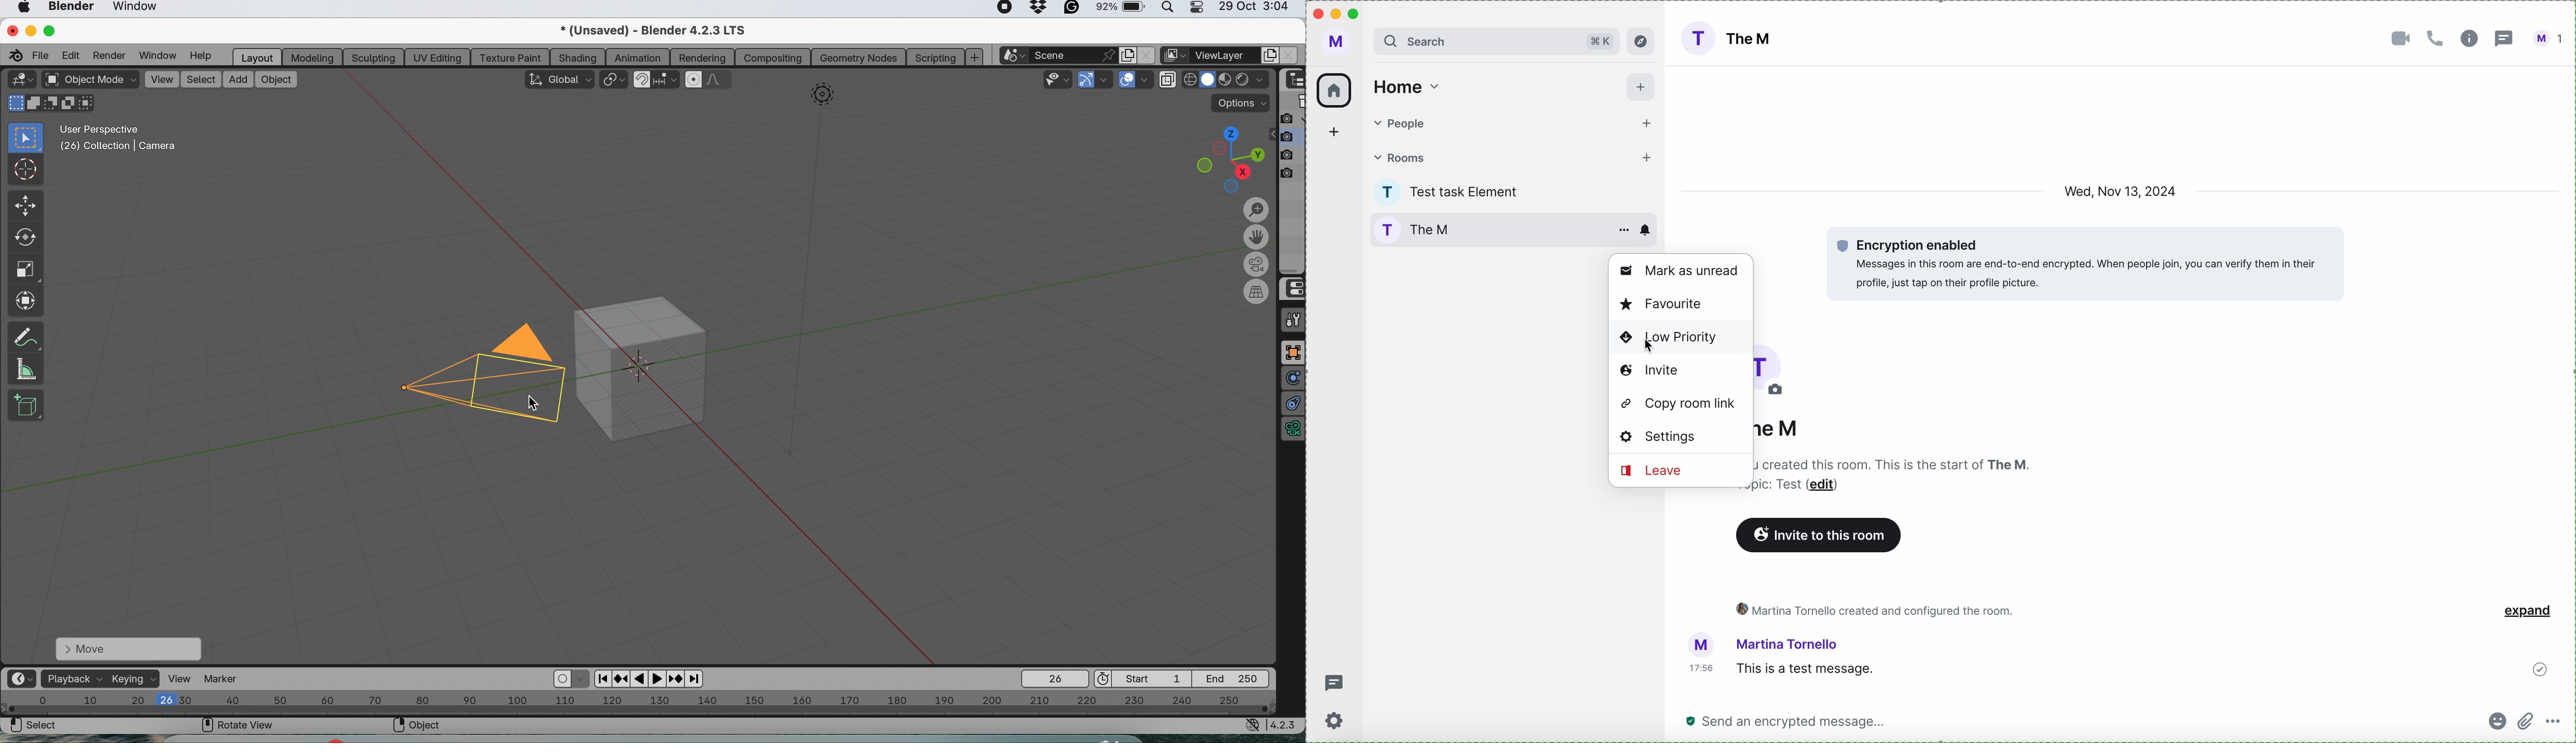 The height and width of the screenshot is (756, 2576). What do you see at coordinates (1334, 131) in the screenshot?
I see `add` at bounding box center [1334, 131].